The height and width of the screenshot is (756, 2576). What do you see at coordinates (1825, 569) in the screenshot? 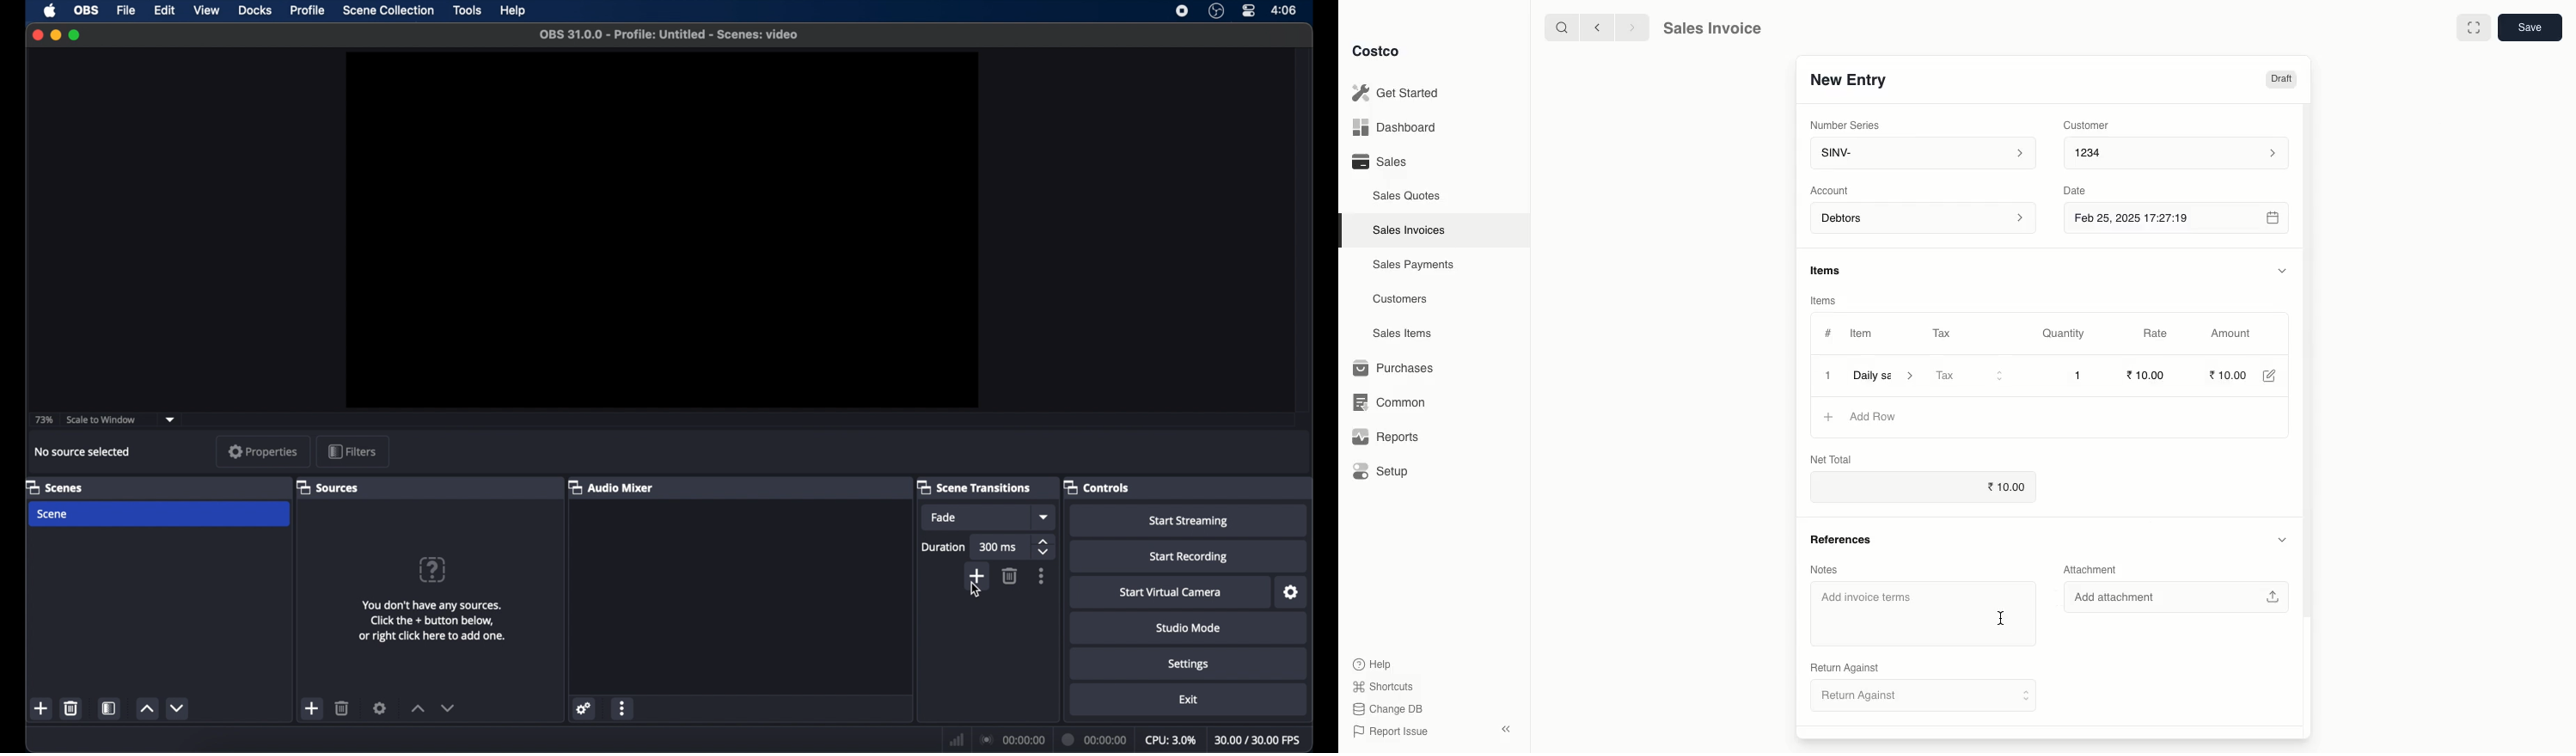
I see `Notes` at bounding box center [1825, 569].